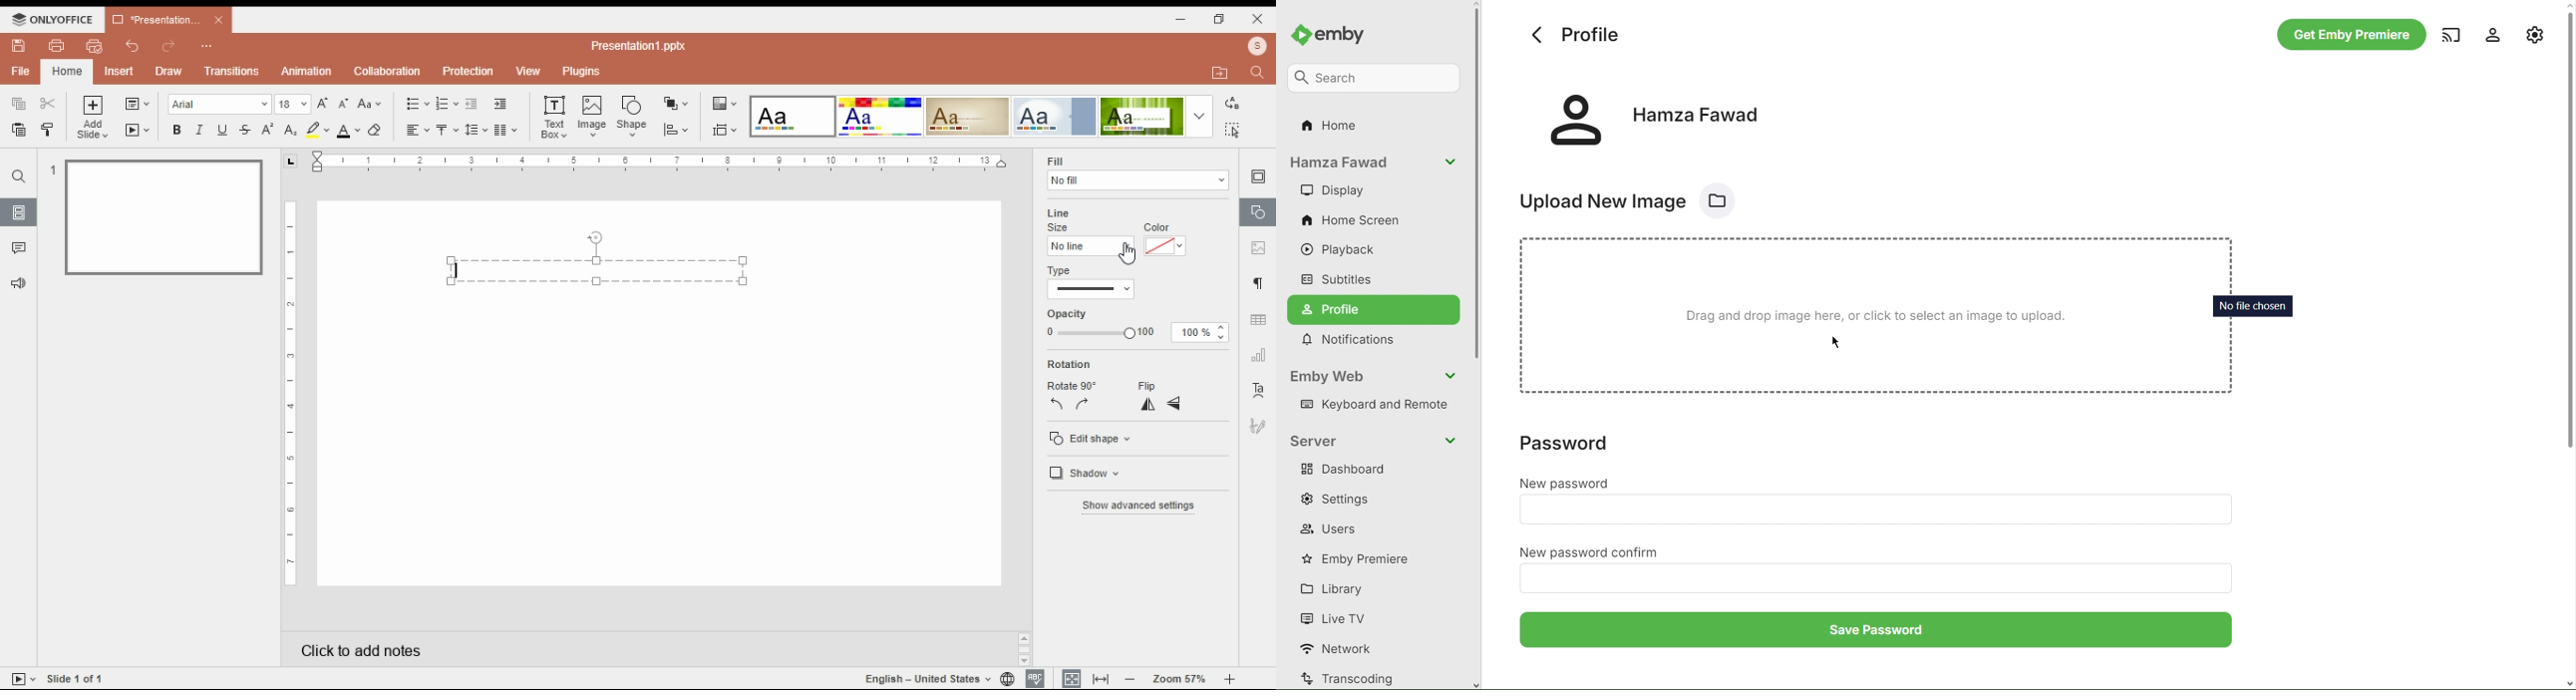 This screenshot has height=700, width=2576. What do you see at coordinates (219, 104) in the screenshot?
I see `font` at bounding box center [219, 104].